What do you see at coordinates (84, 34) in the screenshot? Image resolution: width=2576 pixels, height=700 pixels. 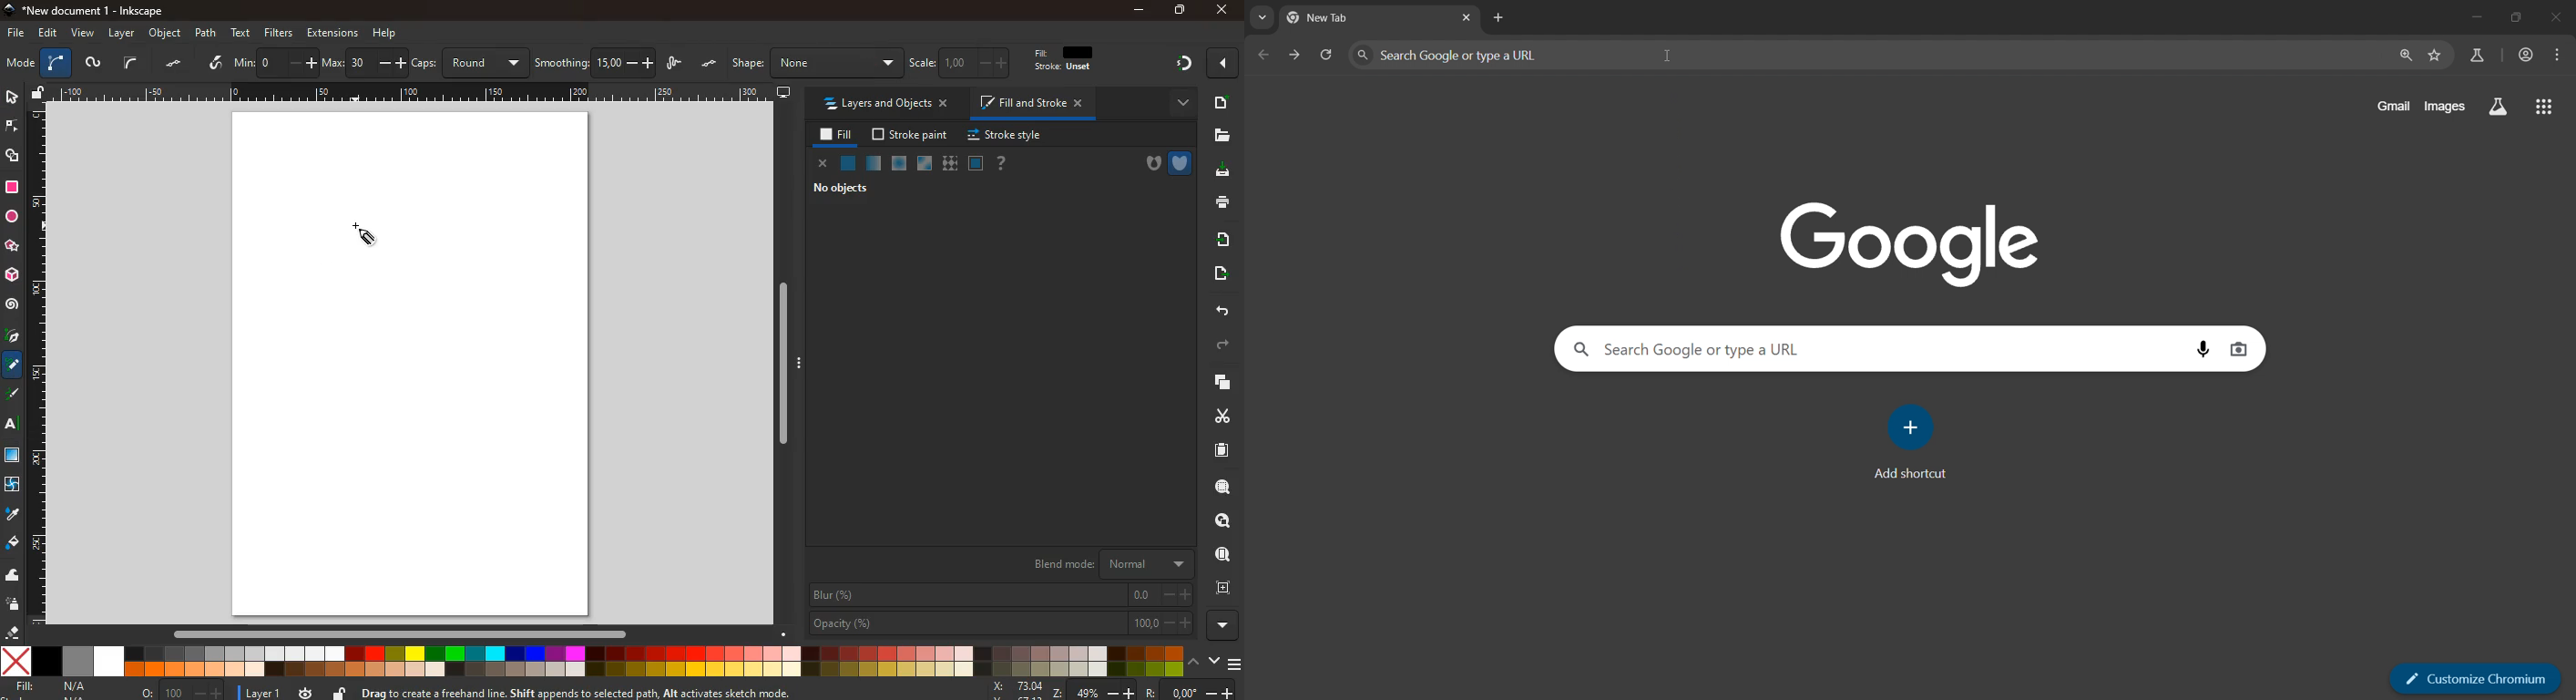 I see `view` at bounding box center [84, 34].